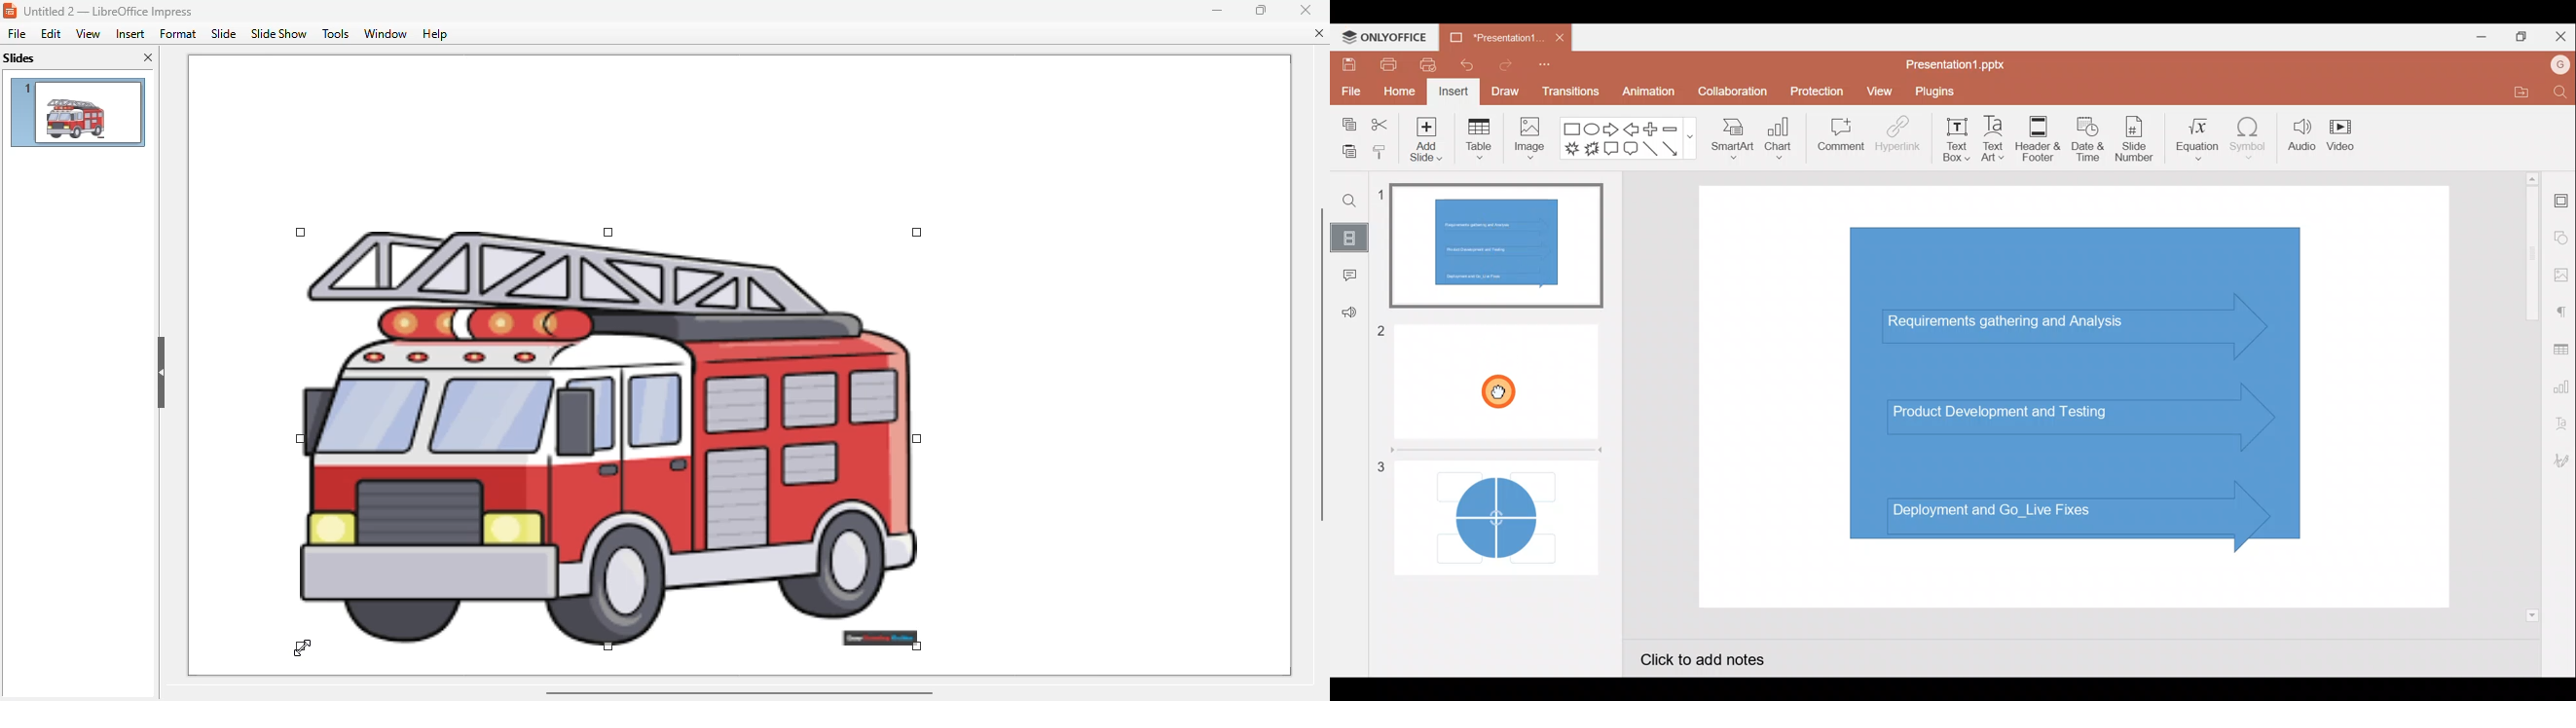 This screenshot has width=2576, height=728. What do you see at coordinates (2559, 461) in the screenshot?
I see `Signature settings` at bounding box center [2559, 461].